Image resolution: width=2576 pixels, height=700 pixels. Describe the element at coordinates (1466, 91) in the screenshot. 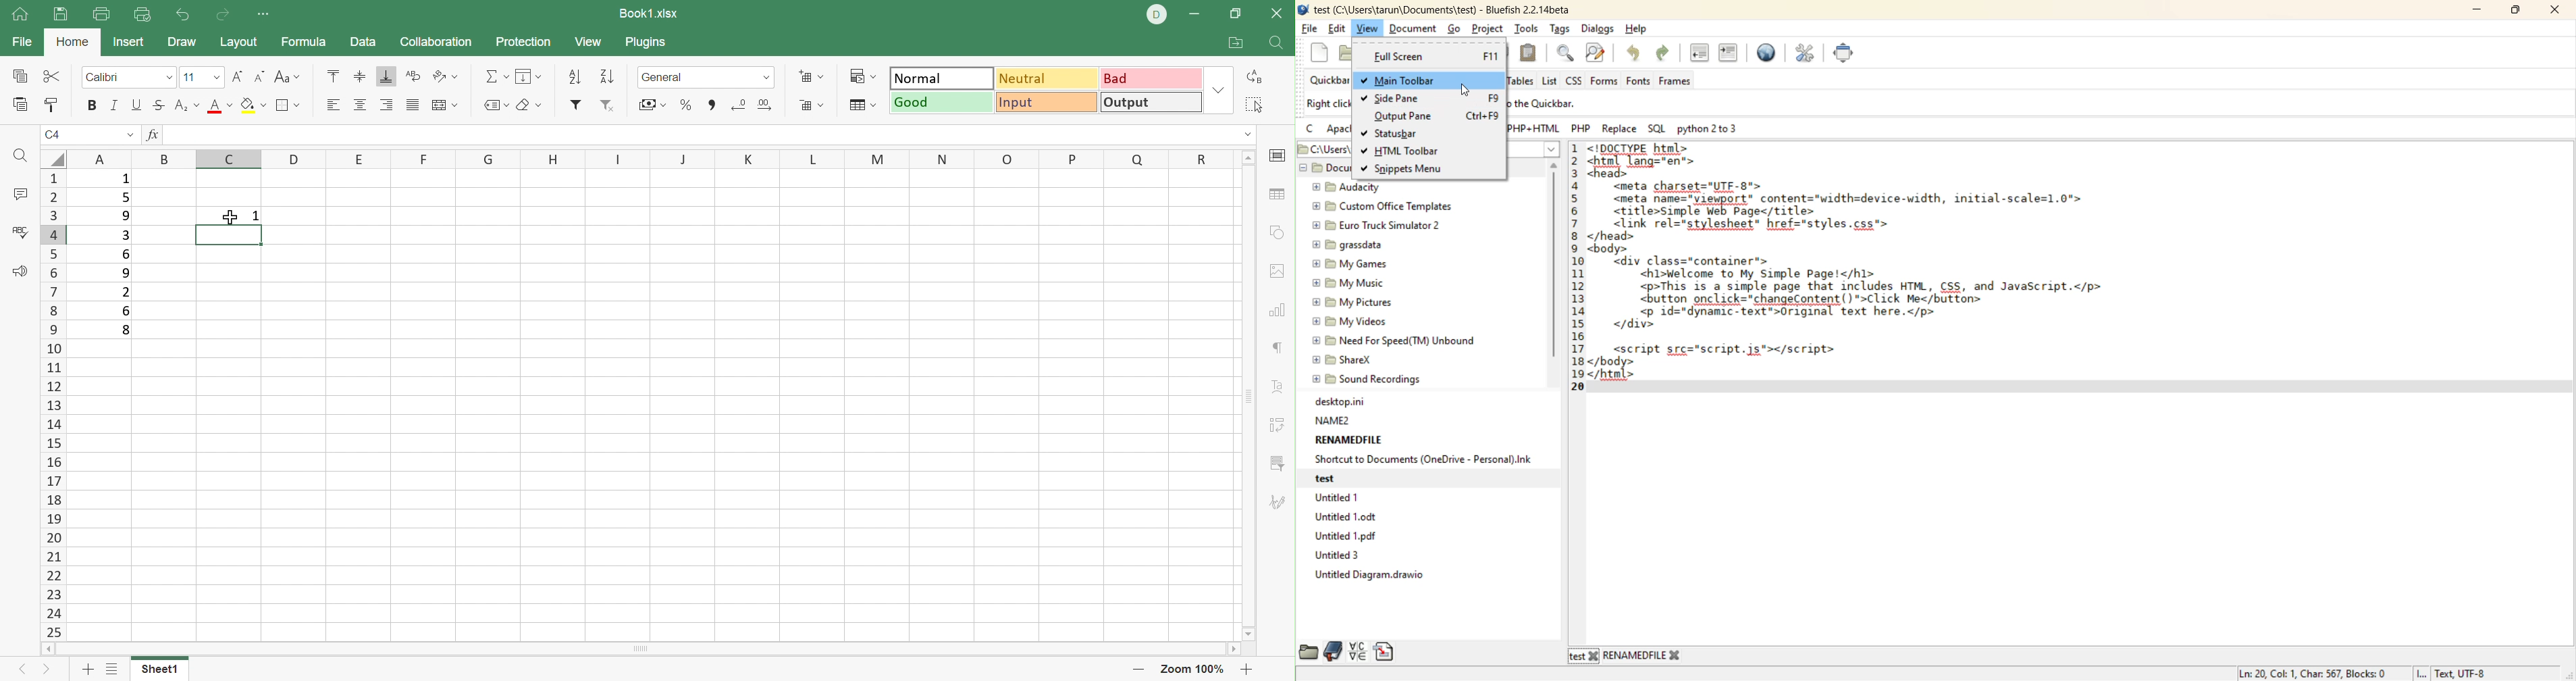

I see `cursor` at that location.